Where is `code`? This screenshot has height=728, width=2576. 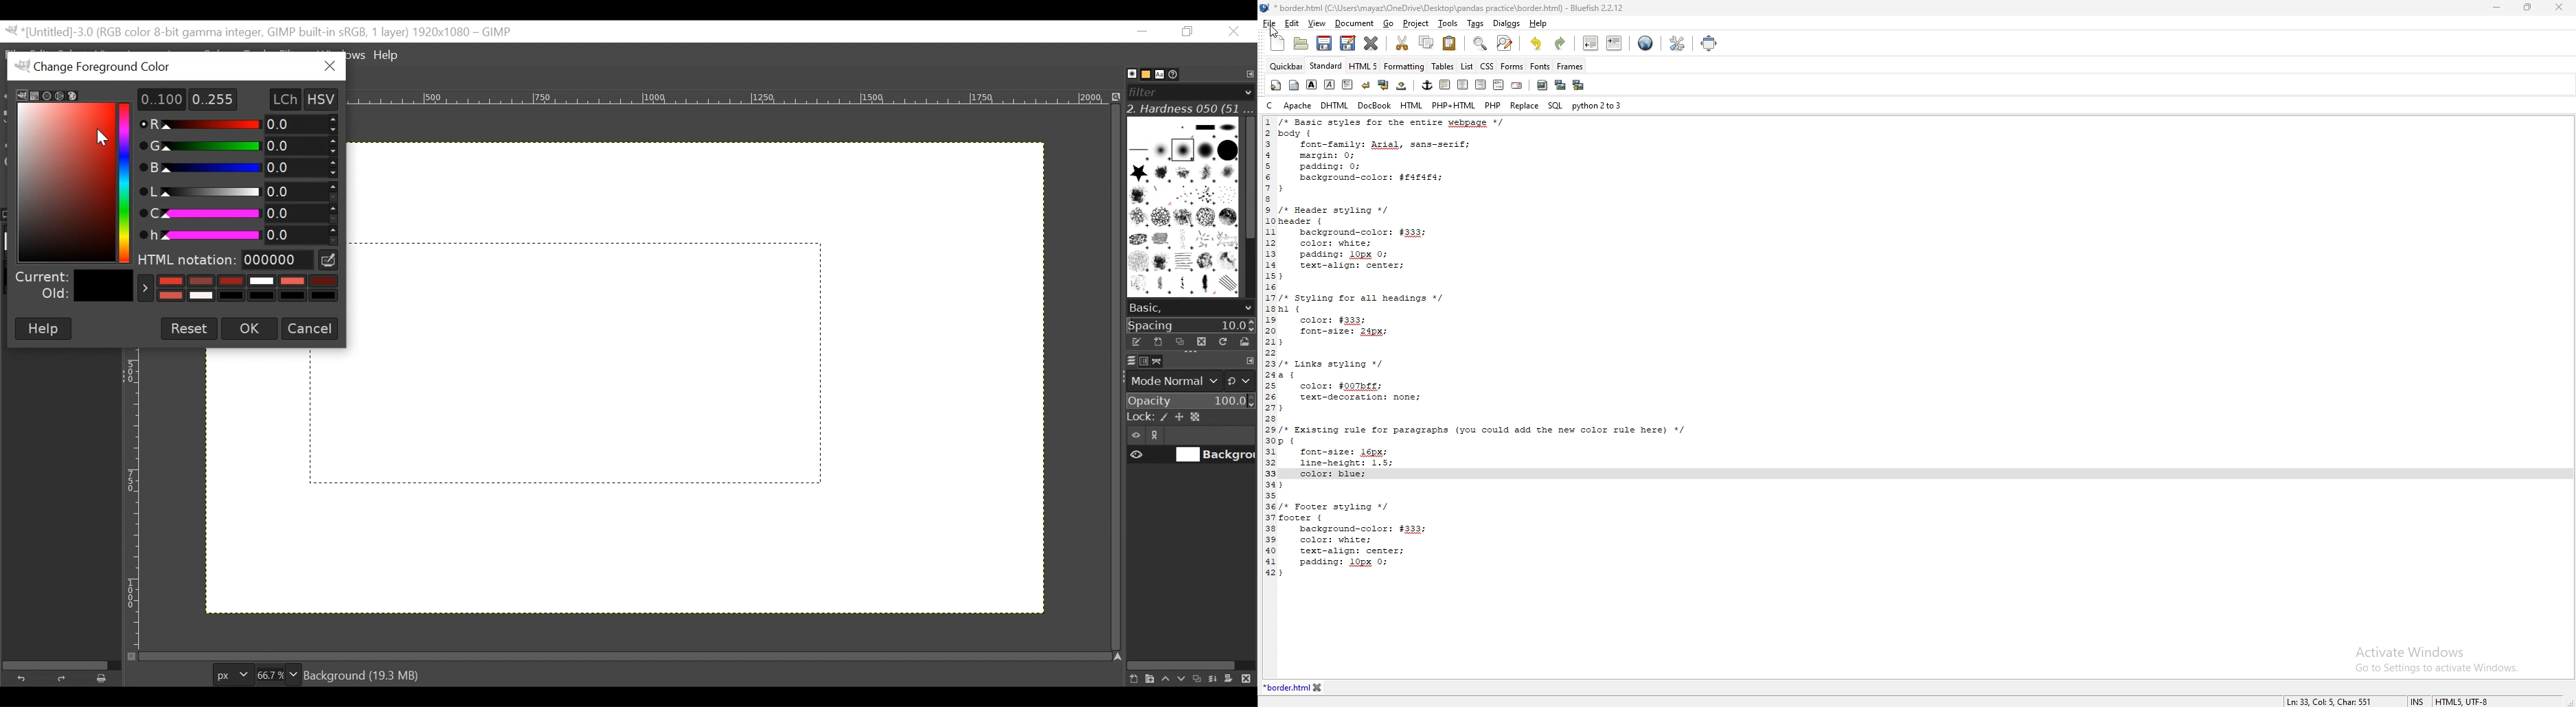 code is located at coordinates (1503, 347).